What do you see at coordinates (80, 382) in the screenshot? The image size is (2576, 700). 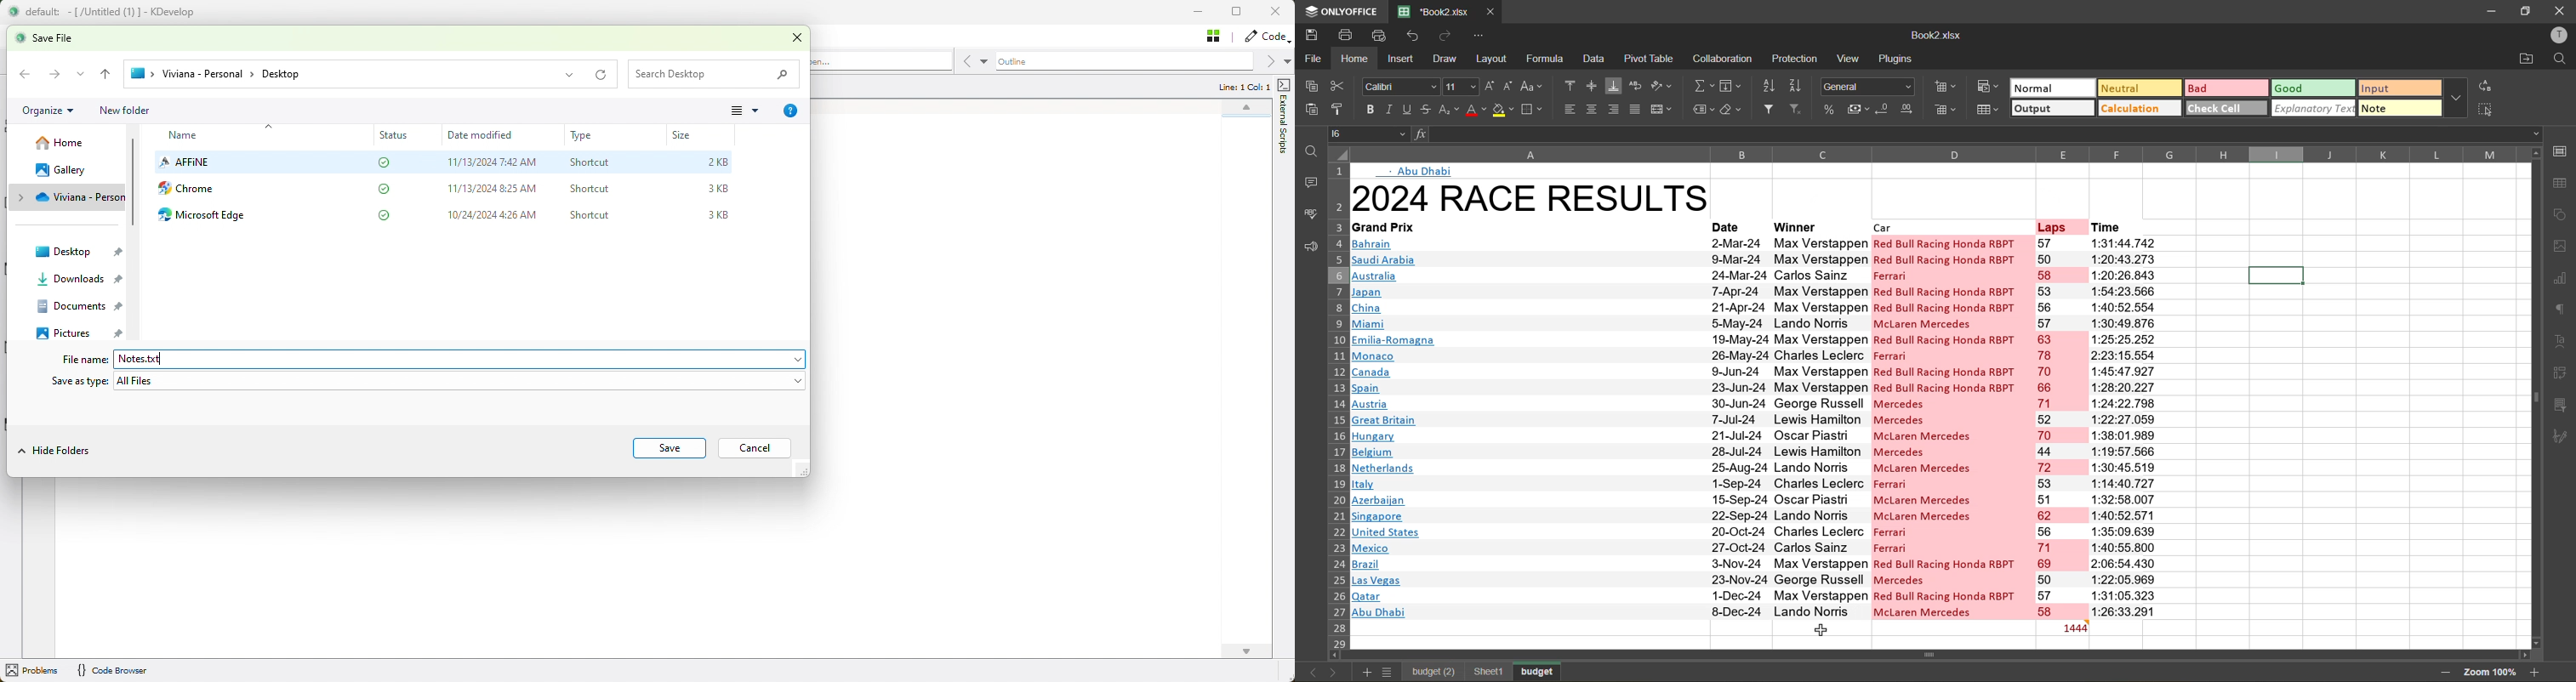 I see `Save as type:` at bounding box center [80, 382].